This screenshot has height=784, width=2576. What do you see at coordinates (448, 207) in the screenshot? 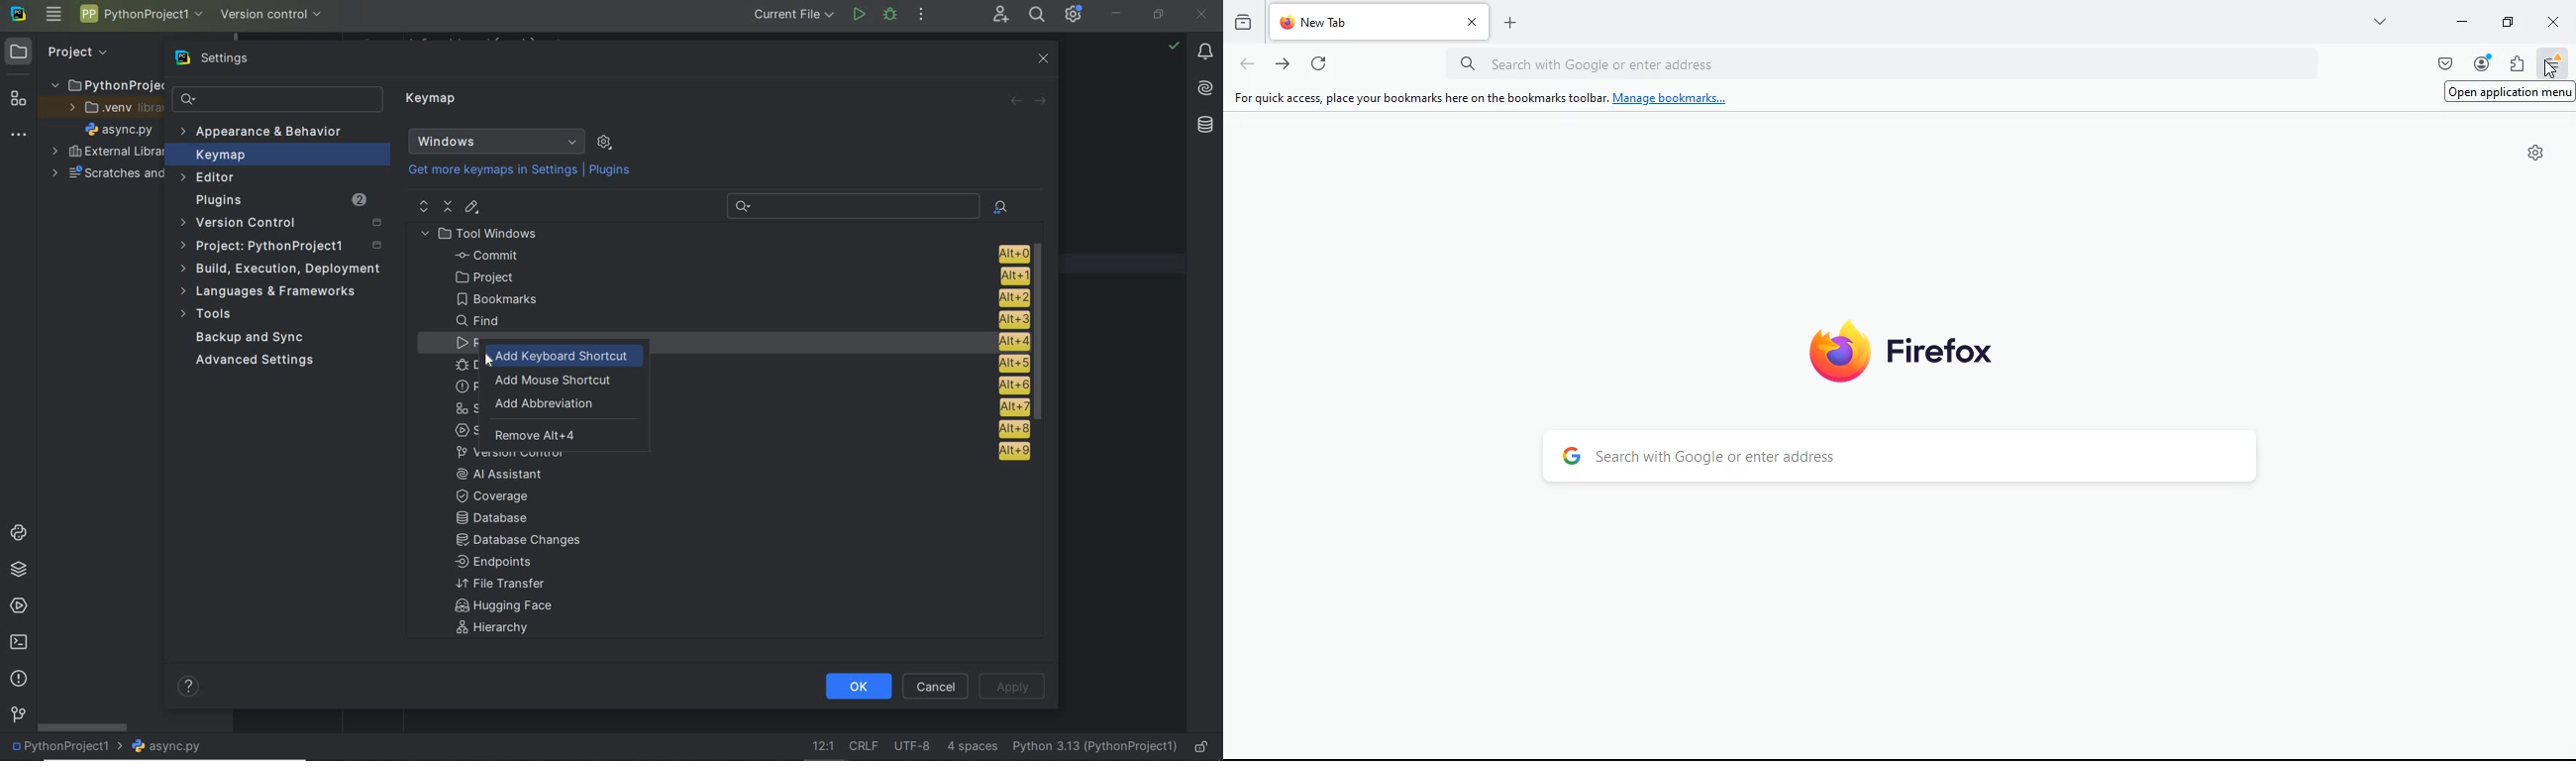
I see `collapse all` at bounding box center [448, 207].